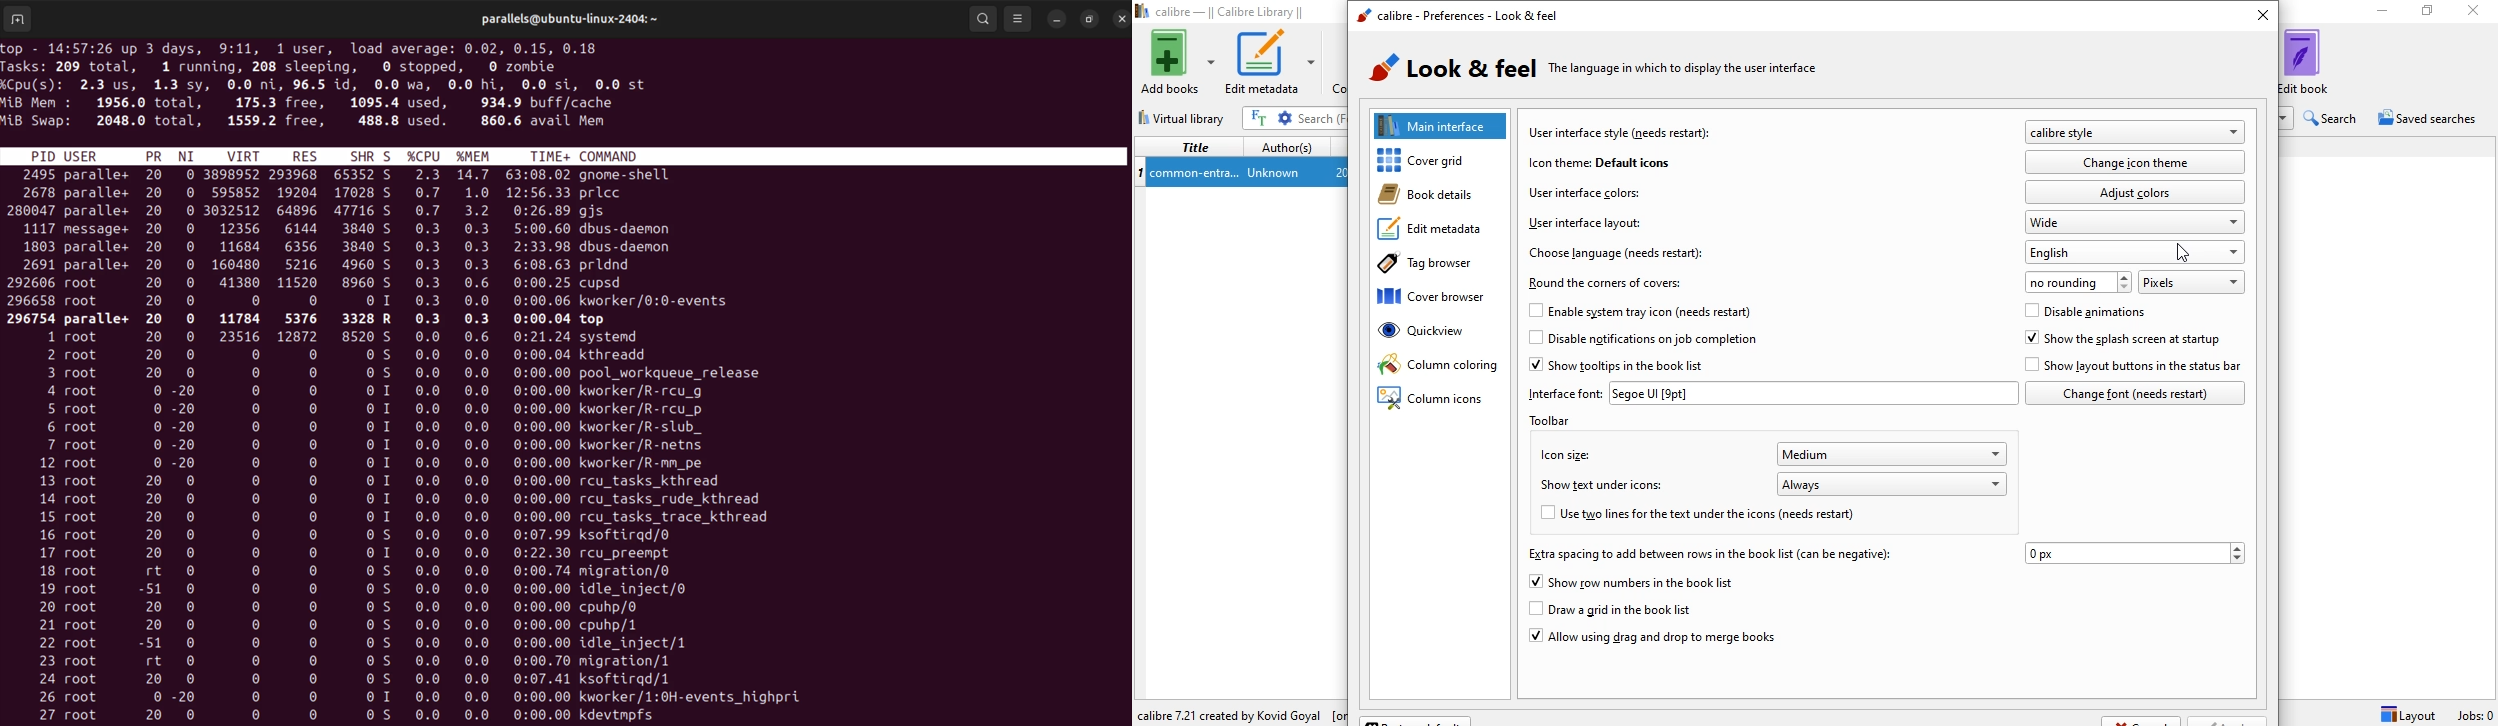  Describe the element at coordinates (1288, 145) in the screenshot. I see `Author(s)` at that location.